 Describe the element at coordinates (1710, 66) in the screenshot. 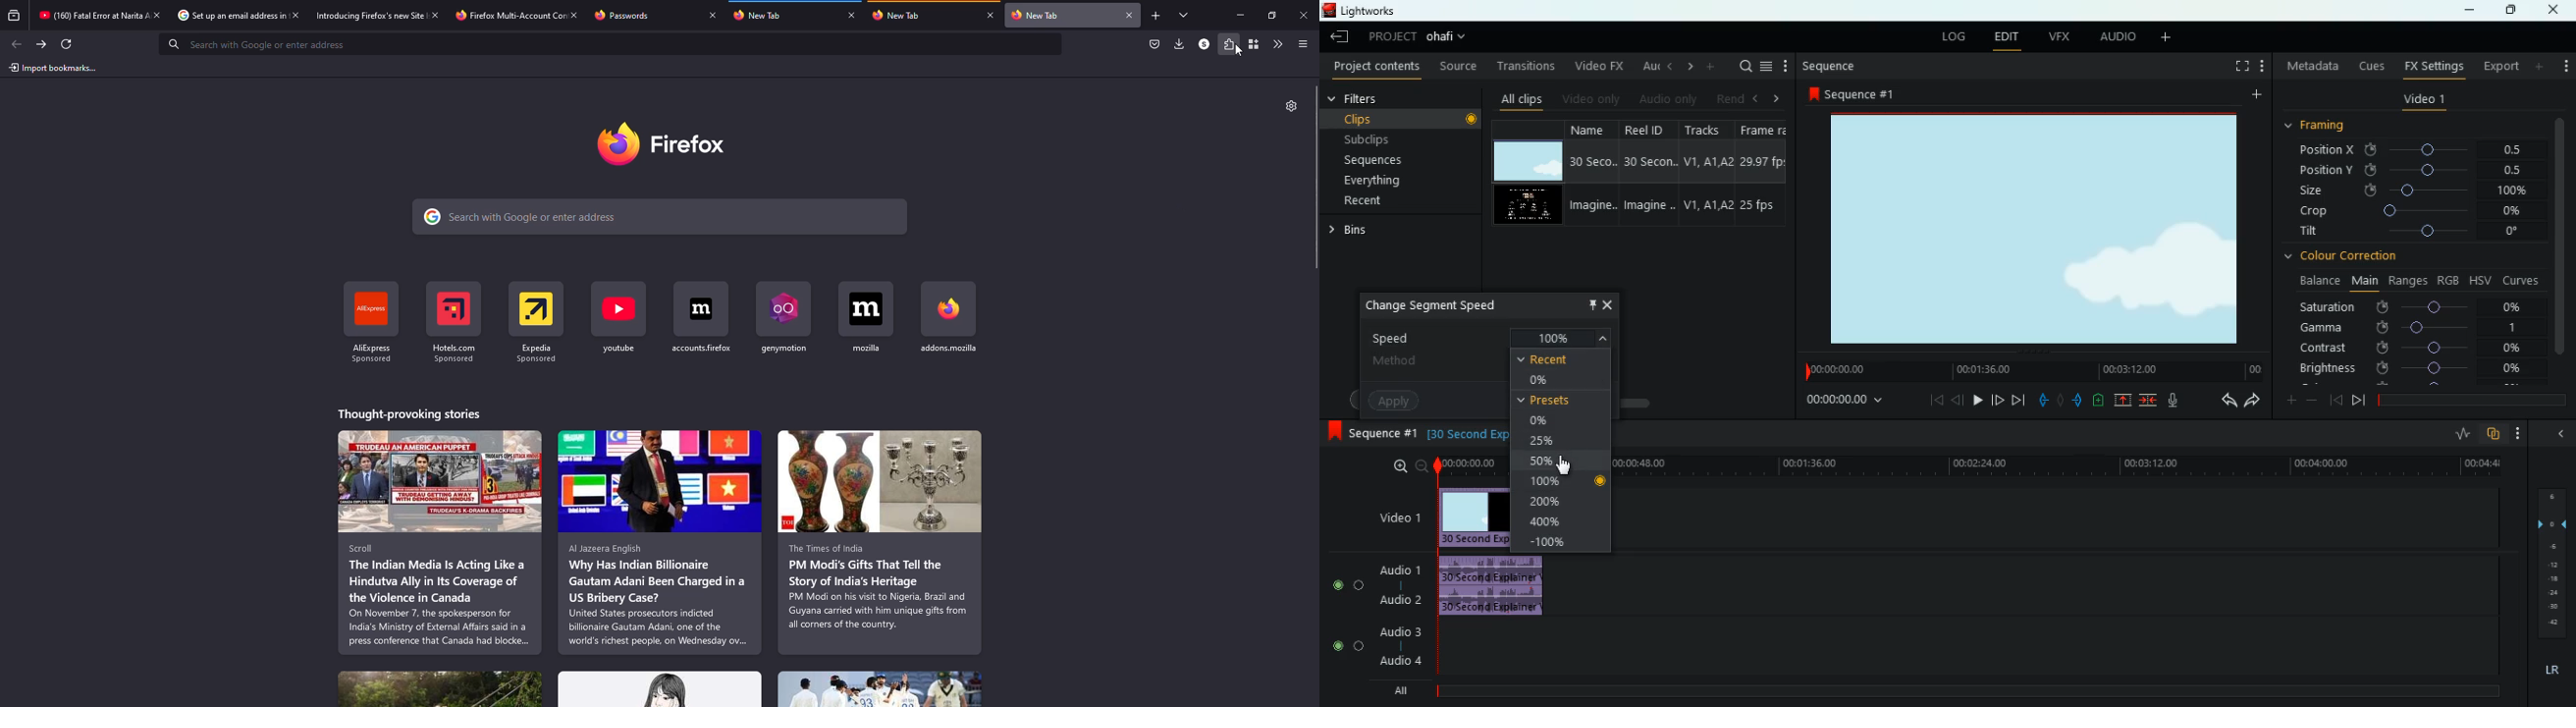

I see `more` at that location.